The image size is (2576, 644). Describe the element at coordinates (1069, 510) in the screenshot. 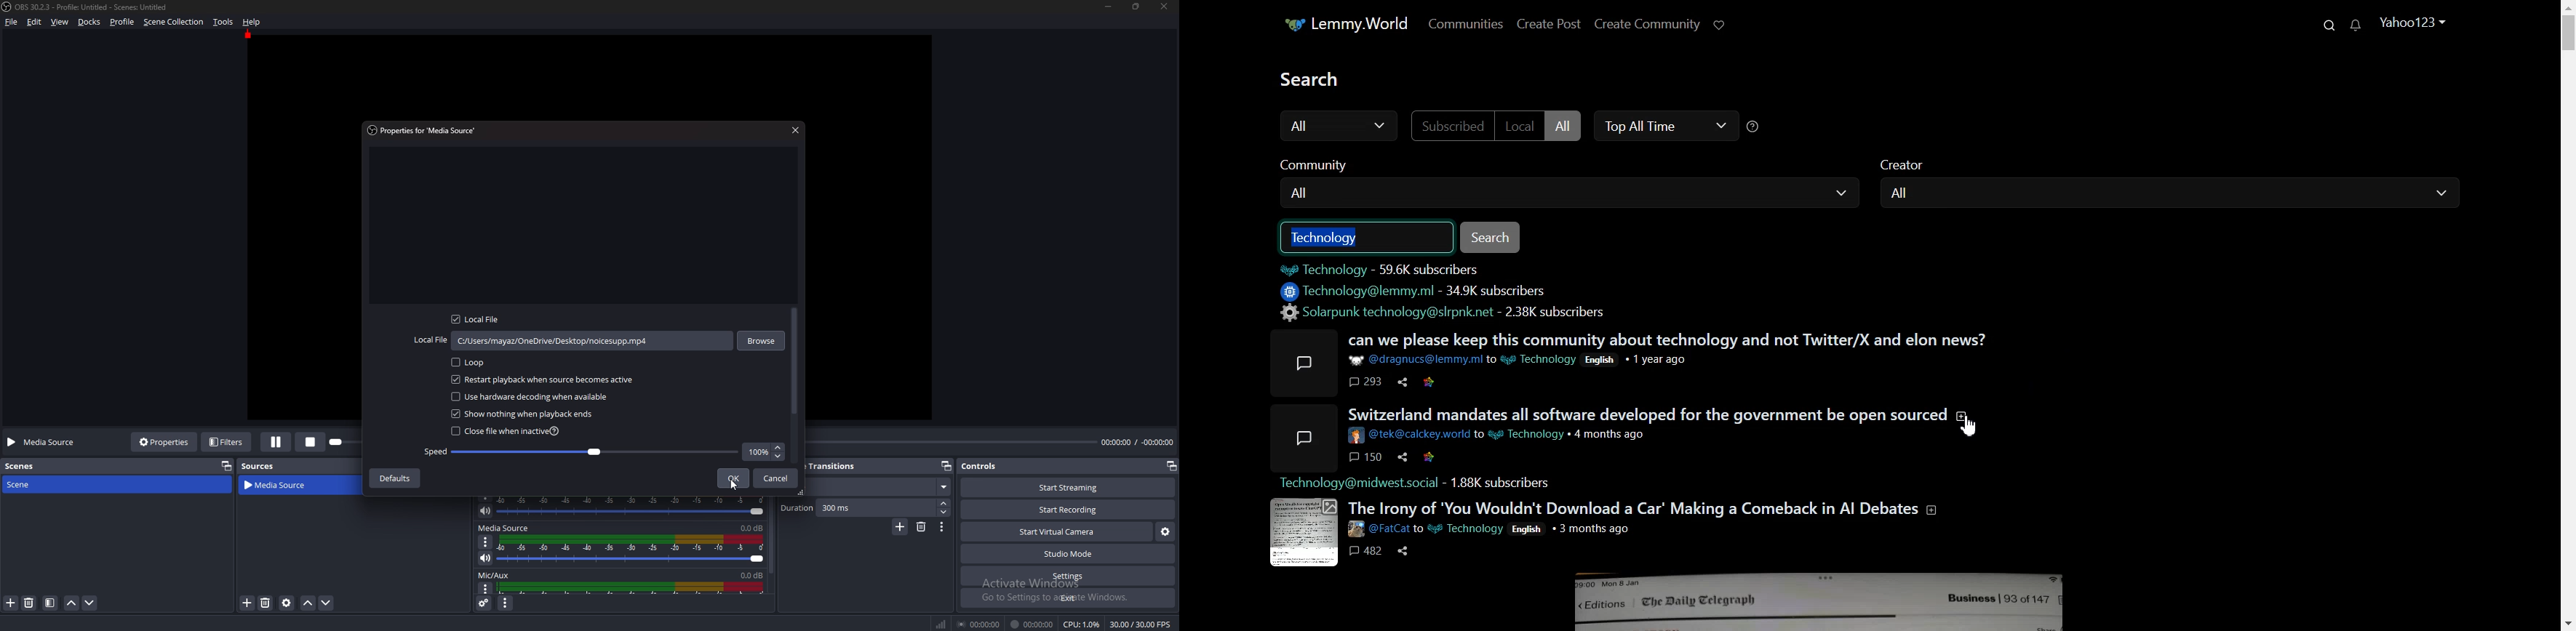

I see `Start recording` at that location.